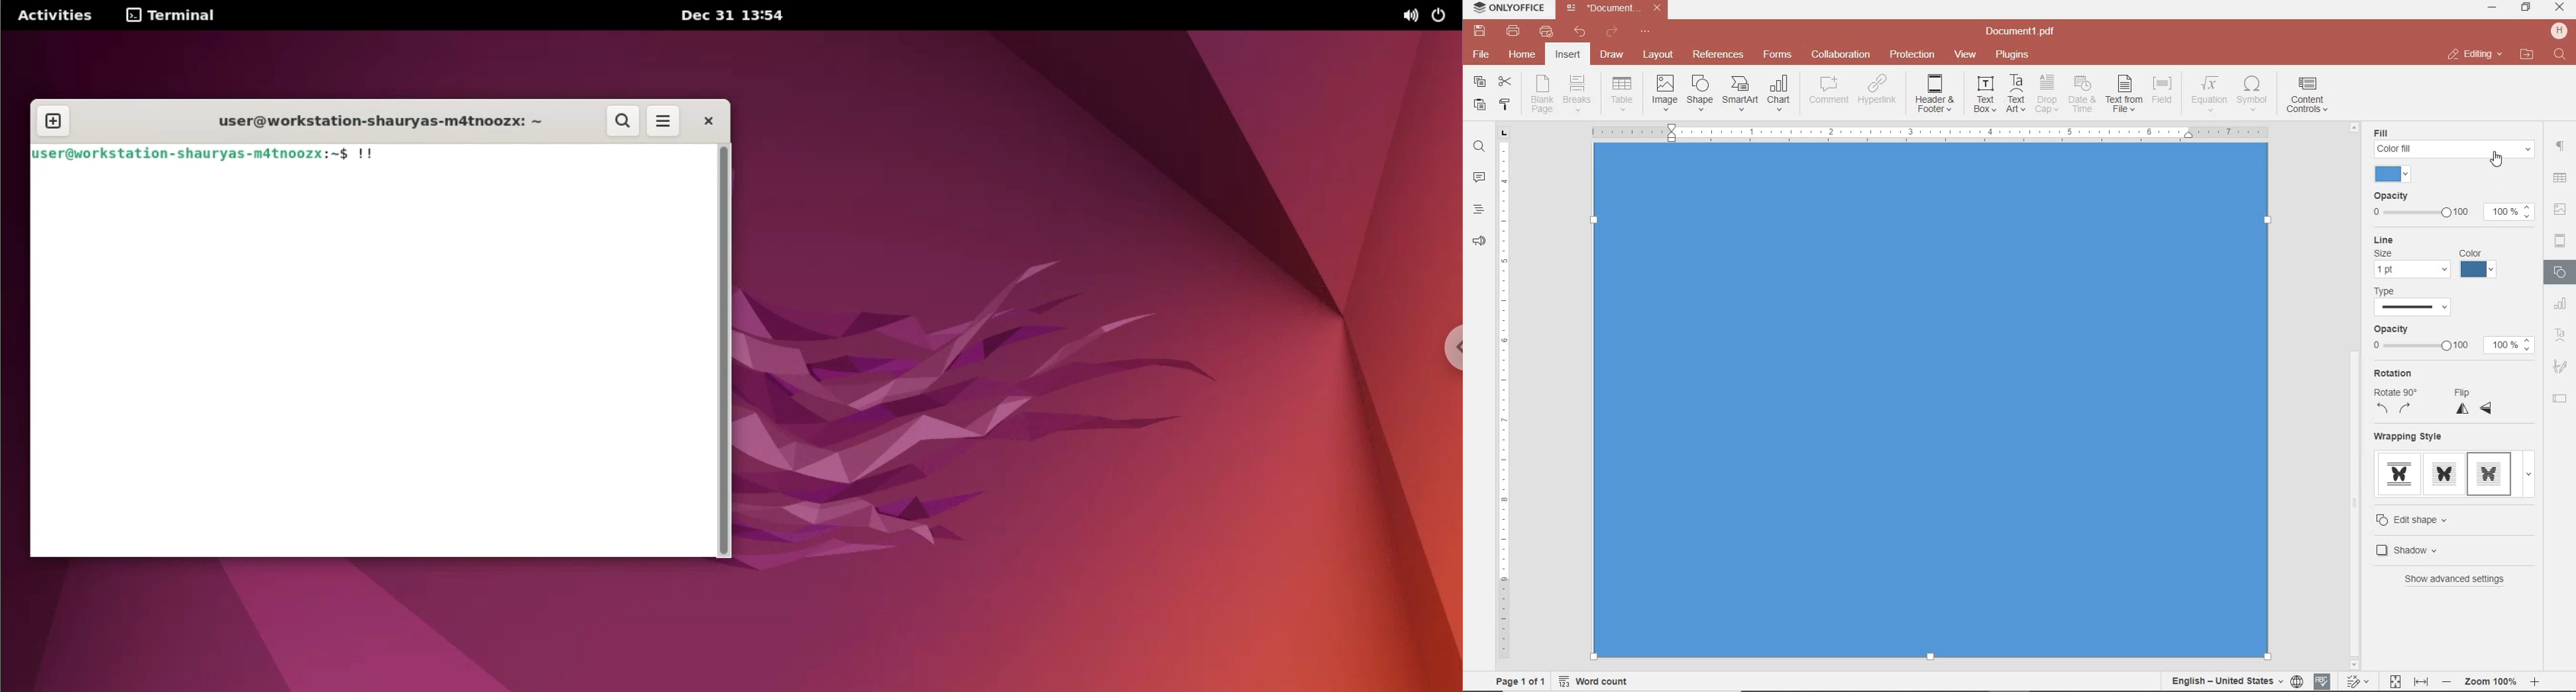 The height and width of the screenshot is (700, 2576). Describe the element at coordinates (1984, 93) in the screenshot. I see `INSERT TEXT BOX` at that location.